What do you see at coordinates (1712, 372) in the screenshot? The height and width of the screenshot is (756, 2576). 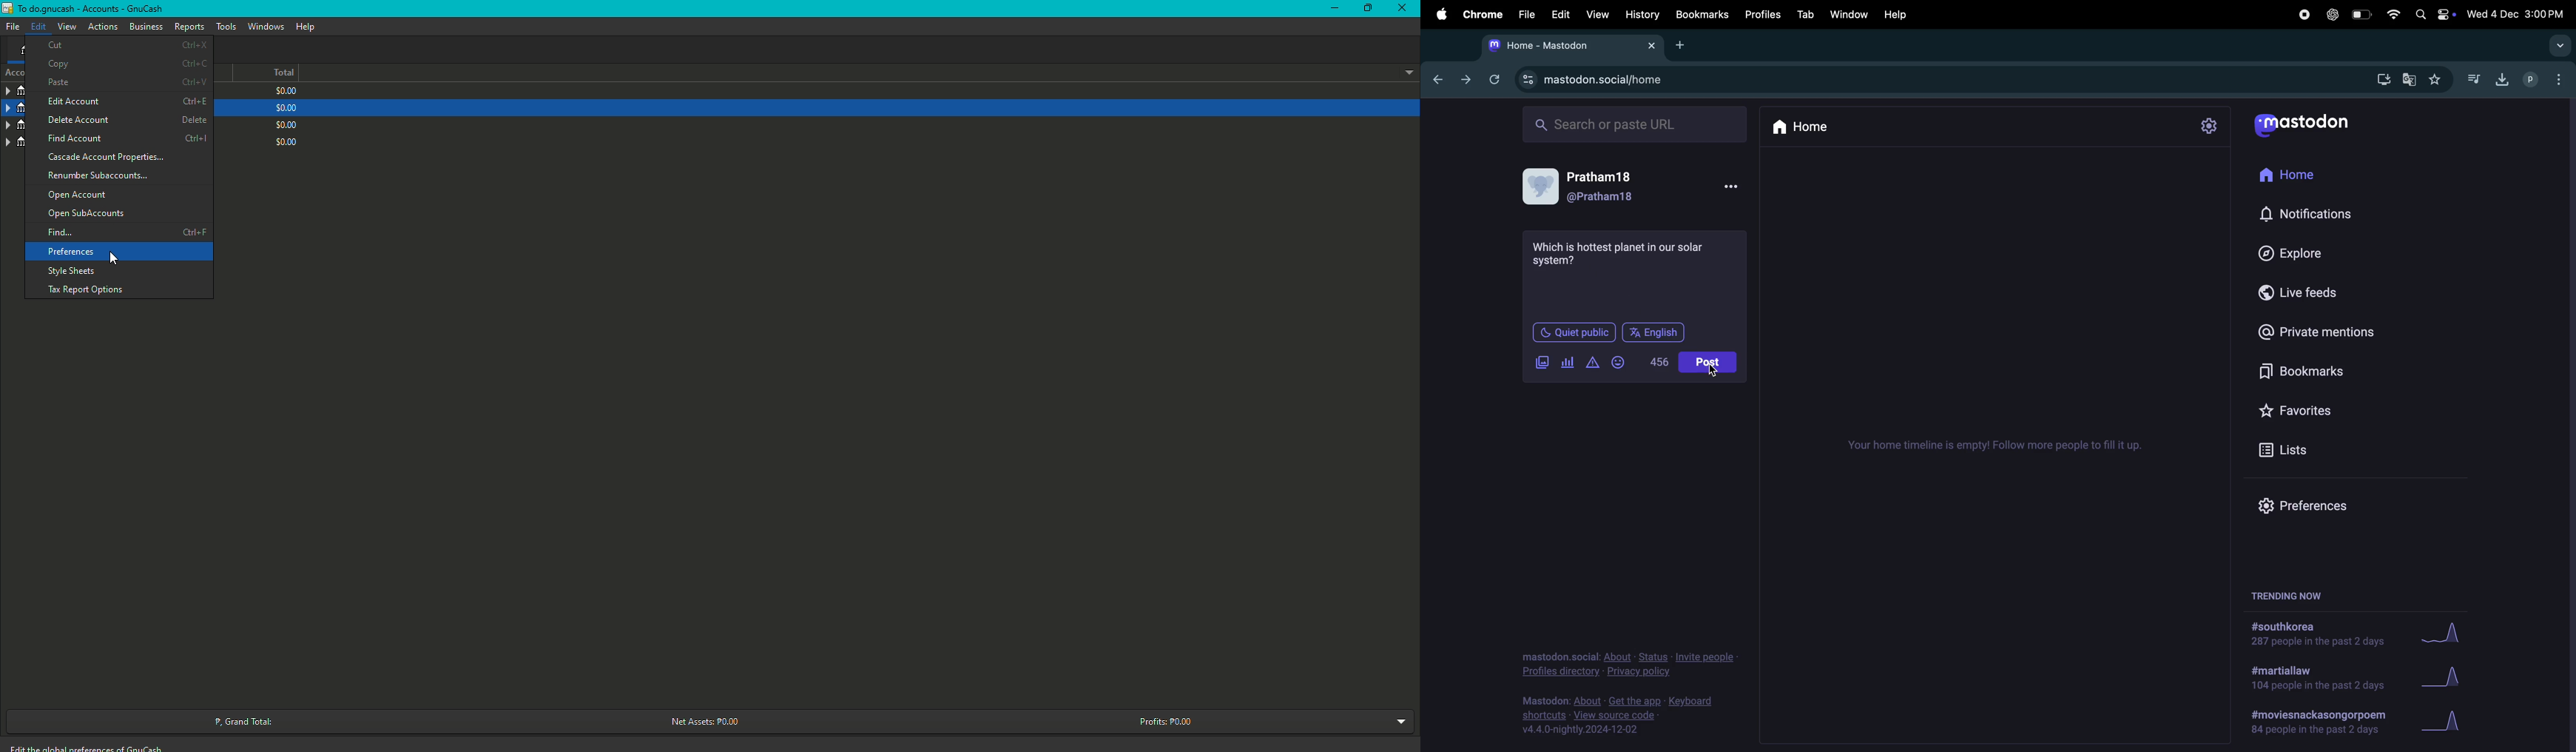 I see `cursor` at bounding box center [1712, 372].